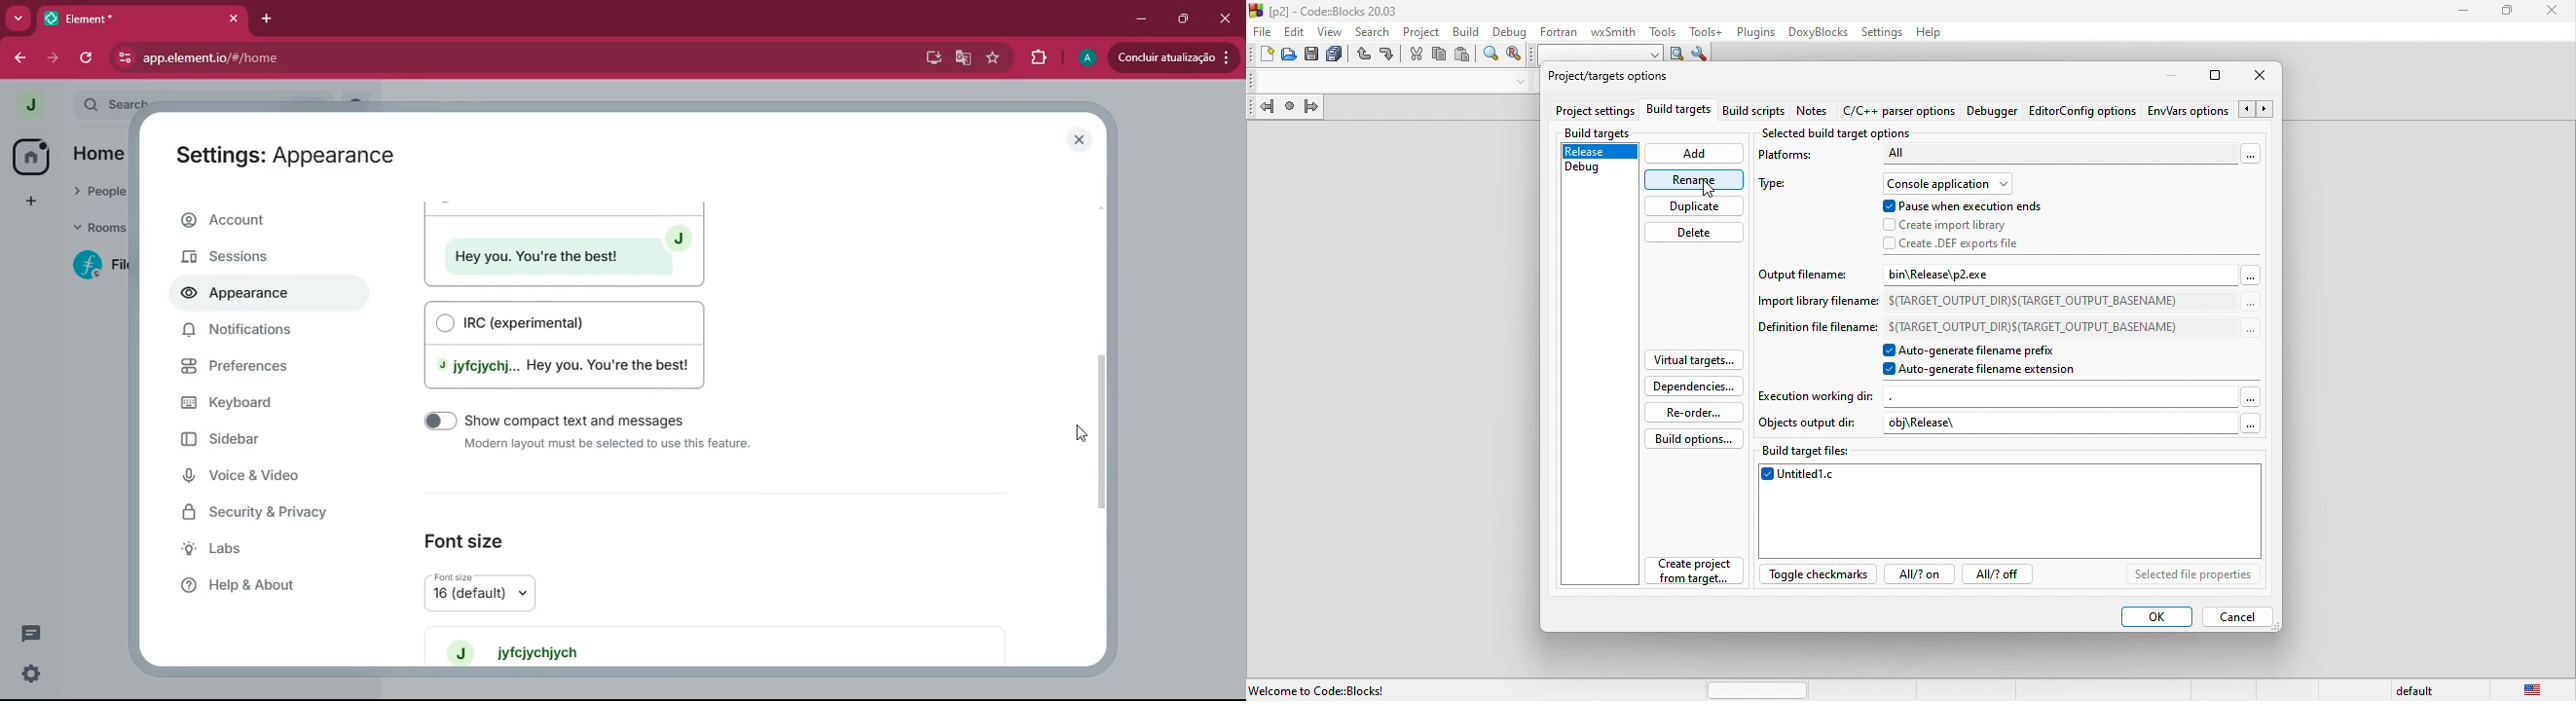 The height and width of the screenshot is (728, 2576). I want to click on preferences, so click(266, 369).